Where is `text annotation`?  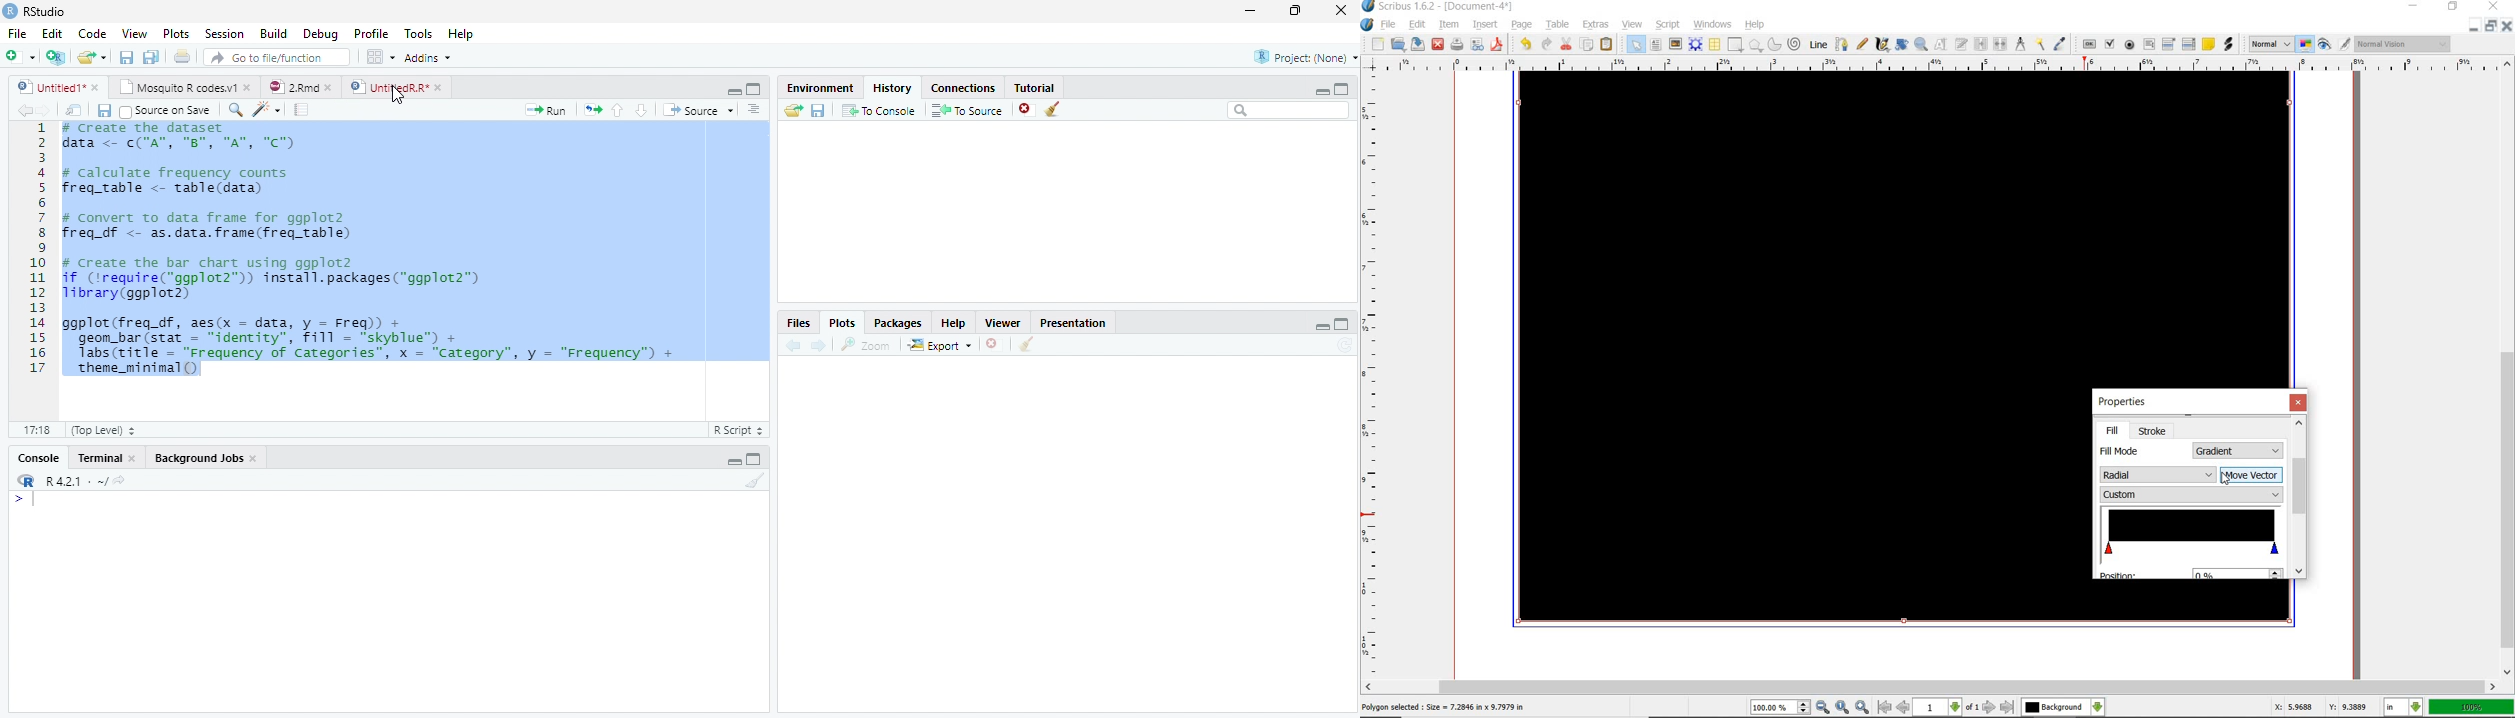
text annotation is located at coordinates (2209, 44).